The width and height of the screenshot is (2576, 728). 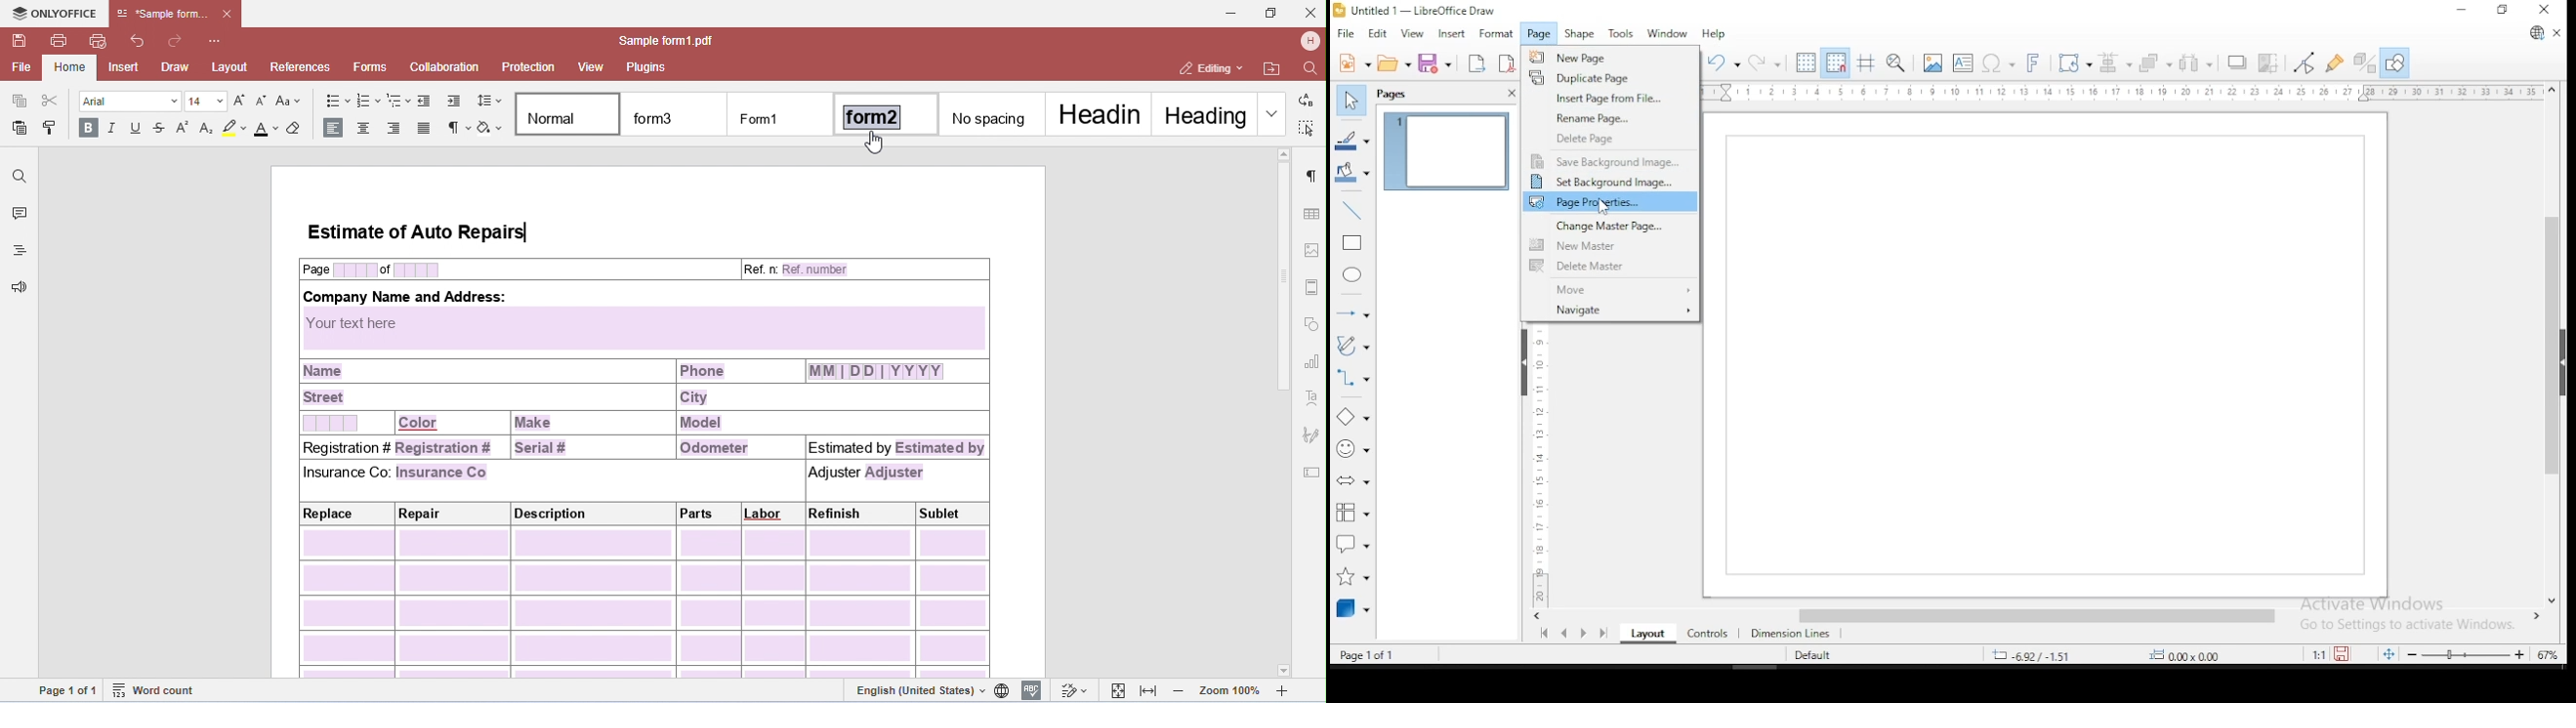 What do you see at coordinates (1380, 34) in the screenshot?
I see `edit` at bounding box center [1380, 34].